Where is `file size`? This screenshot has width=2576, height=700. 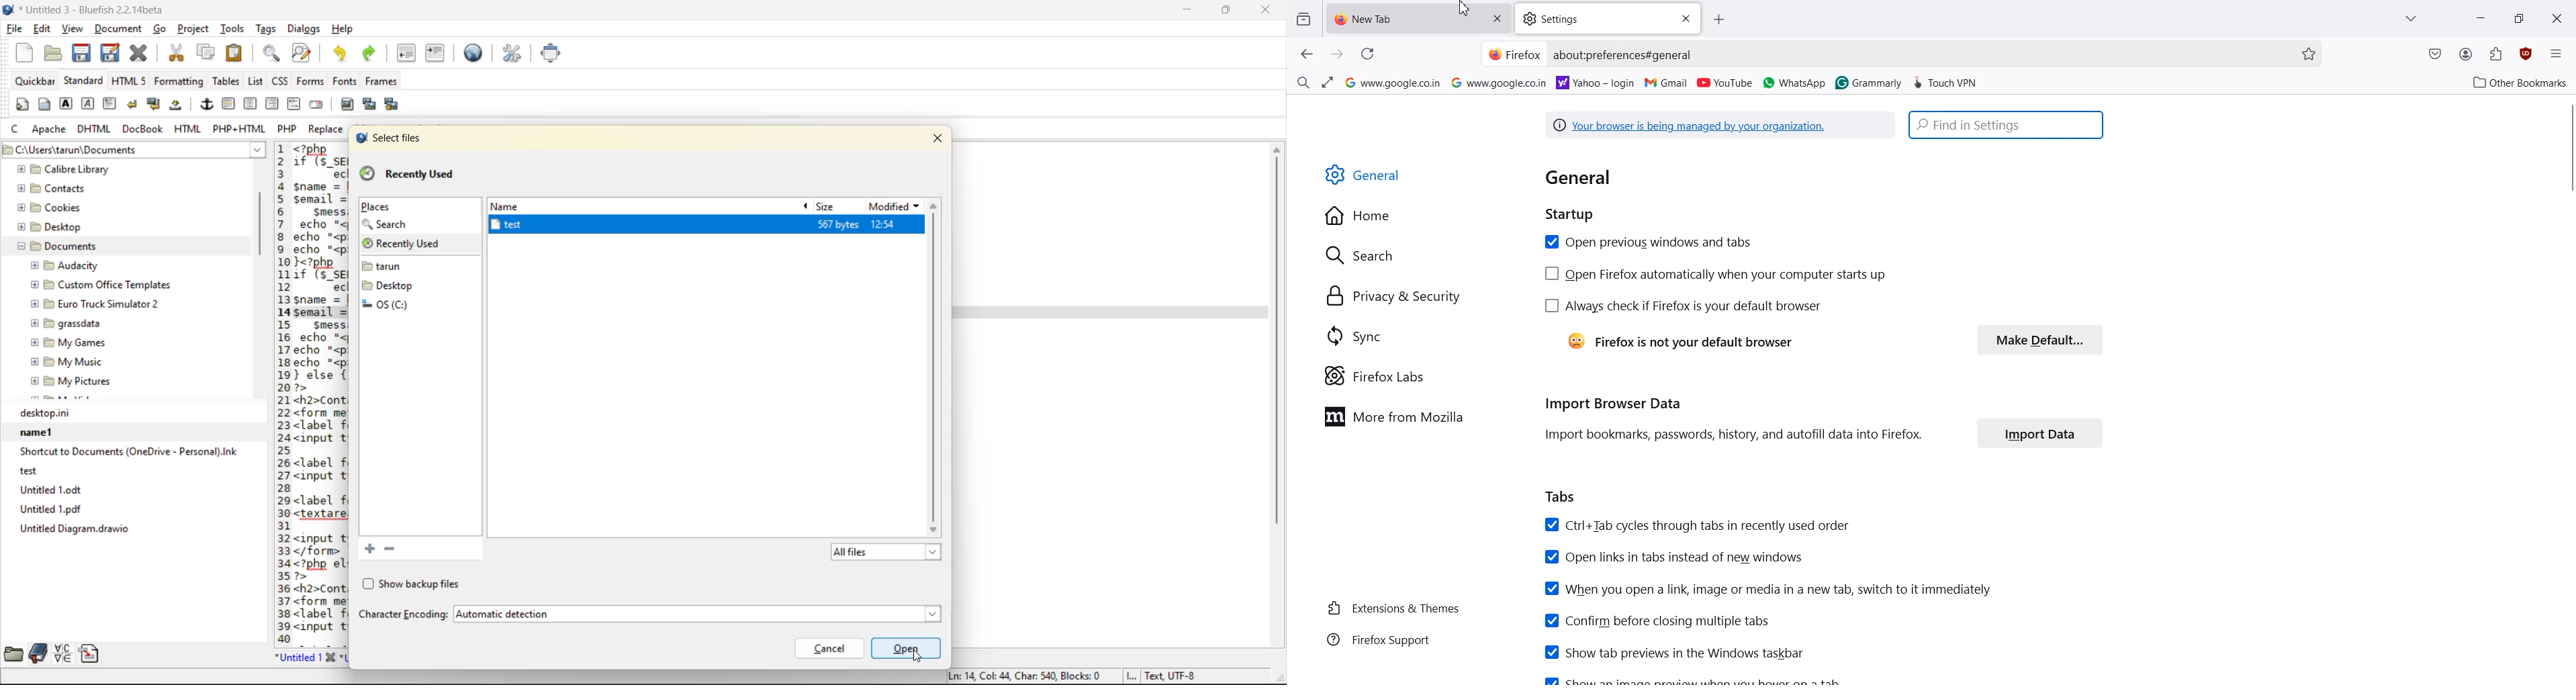 file size is located at coordinates (838, 225).